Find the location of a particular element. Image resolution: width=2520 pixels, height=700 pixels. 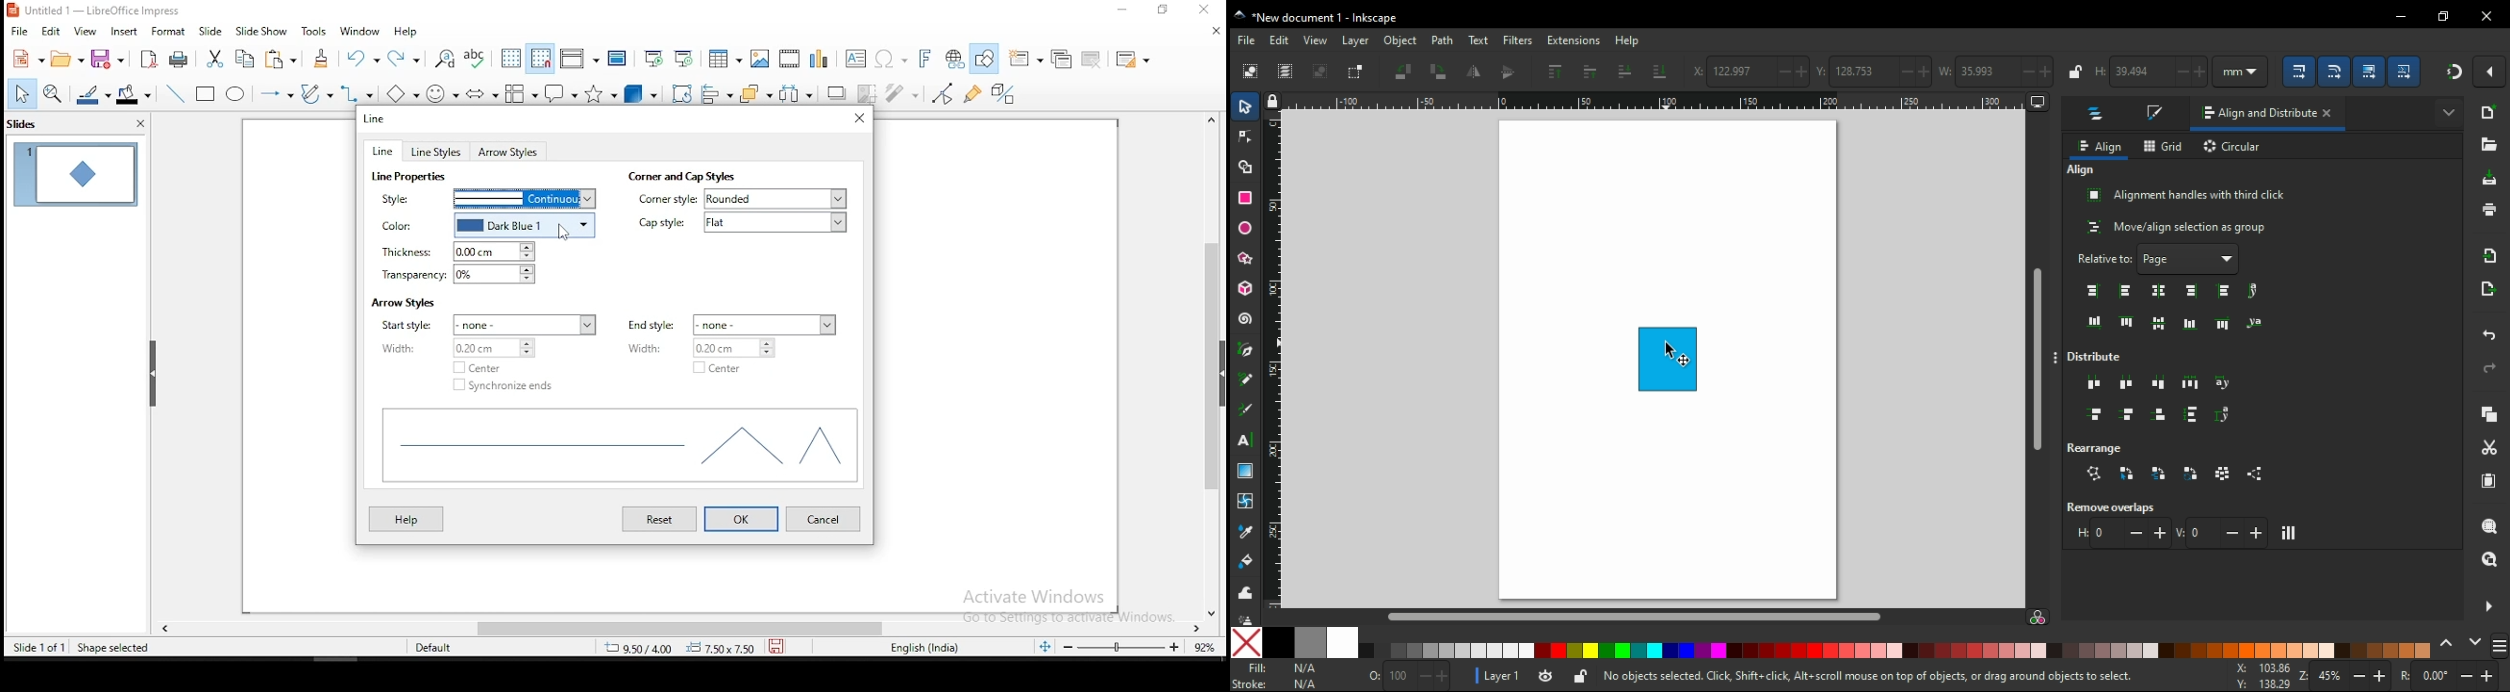

align left edges of objects to right edge of  anchor is located at coordinates (2224, 291).